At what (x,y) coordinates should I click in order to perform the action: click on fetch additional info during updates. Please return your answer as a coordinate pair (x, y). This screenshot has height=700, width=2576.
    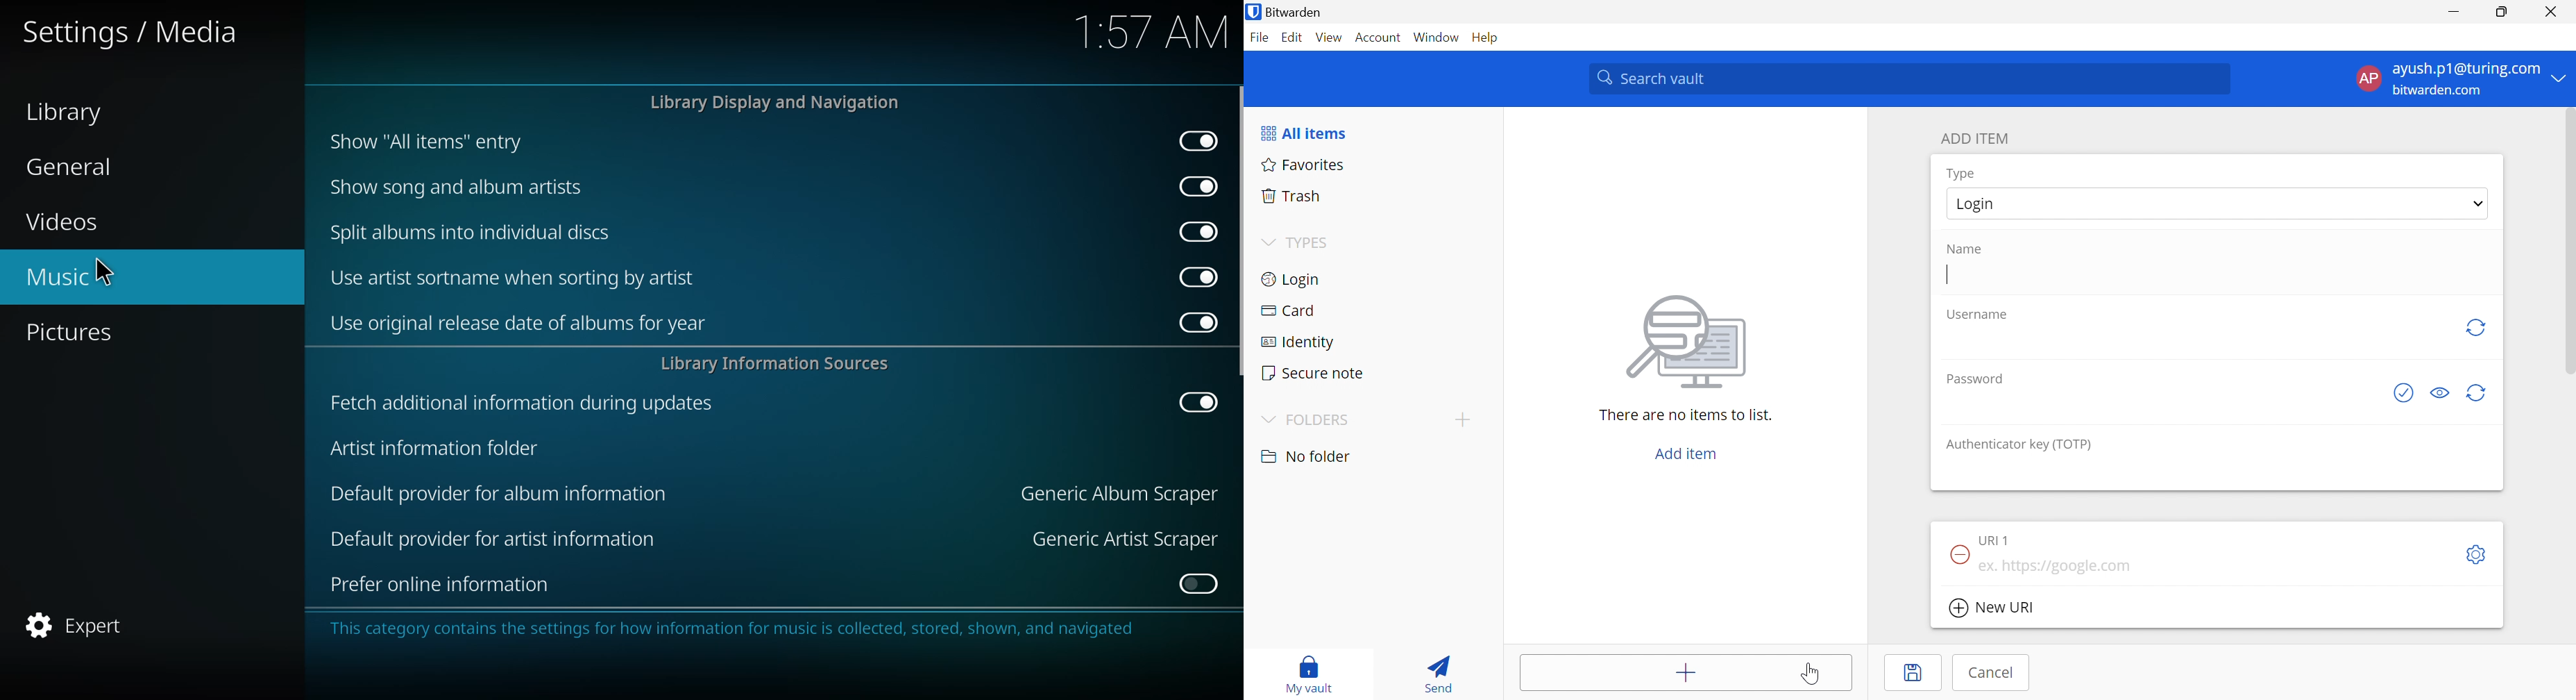
    Looking at the image, I should click on (521, 401).